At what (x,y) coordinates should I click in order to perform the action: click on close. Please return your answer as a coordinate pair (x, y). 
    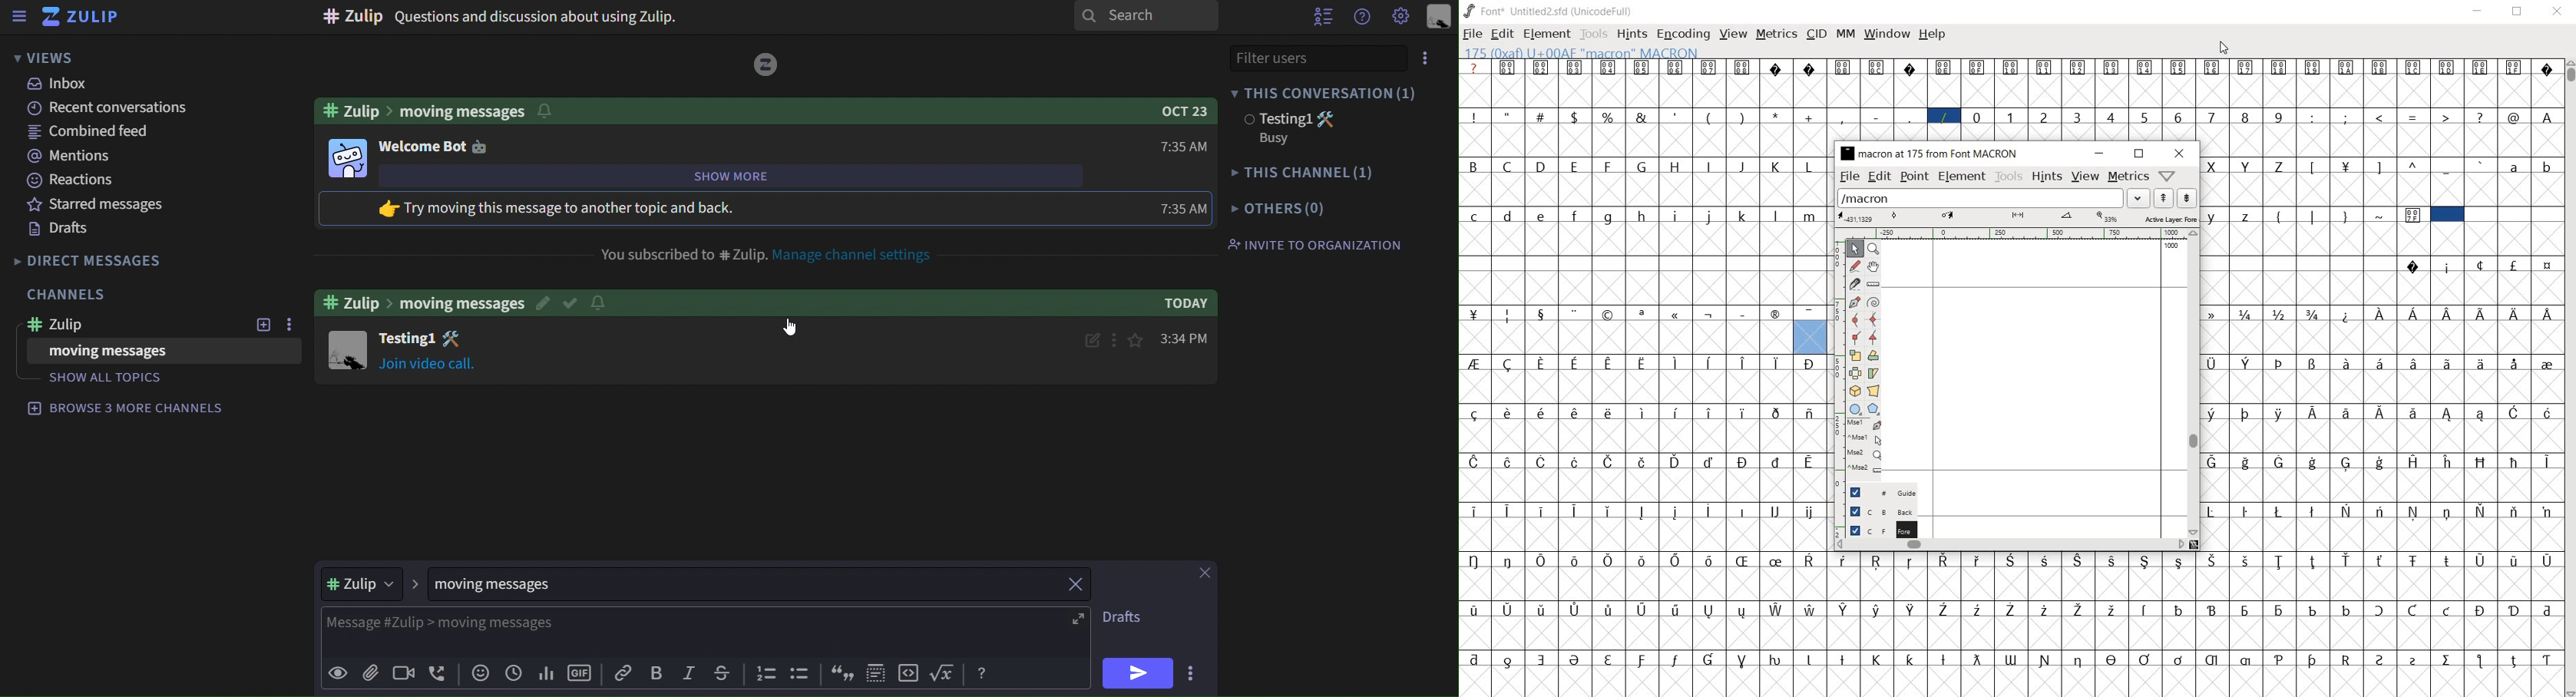
    Looking at the image, I should click on (1208, 572).